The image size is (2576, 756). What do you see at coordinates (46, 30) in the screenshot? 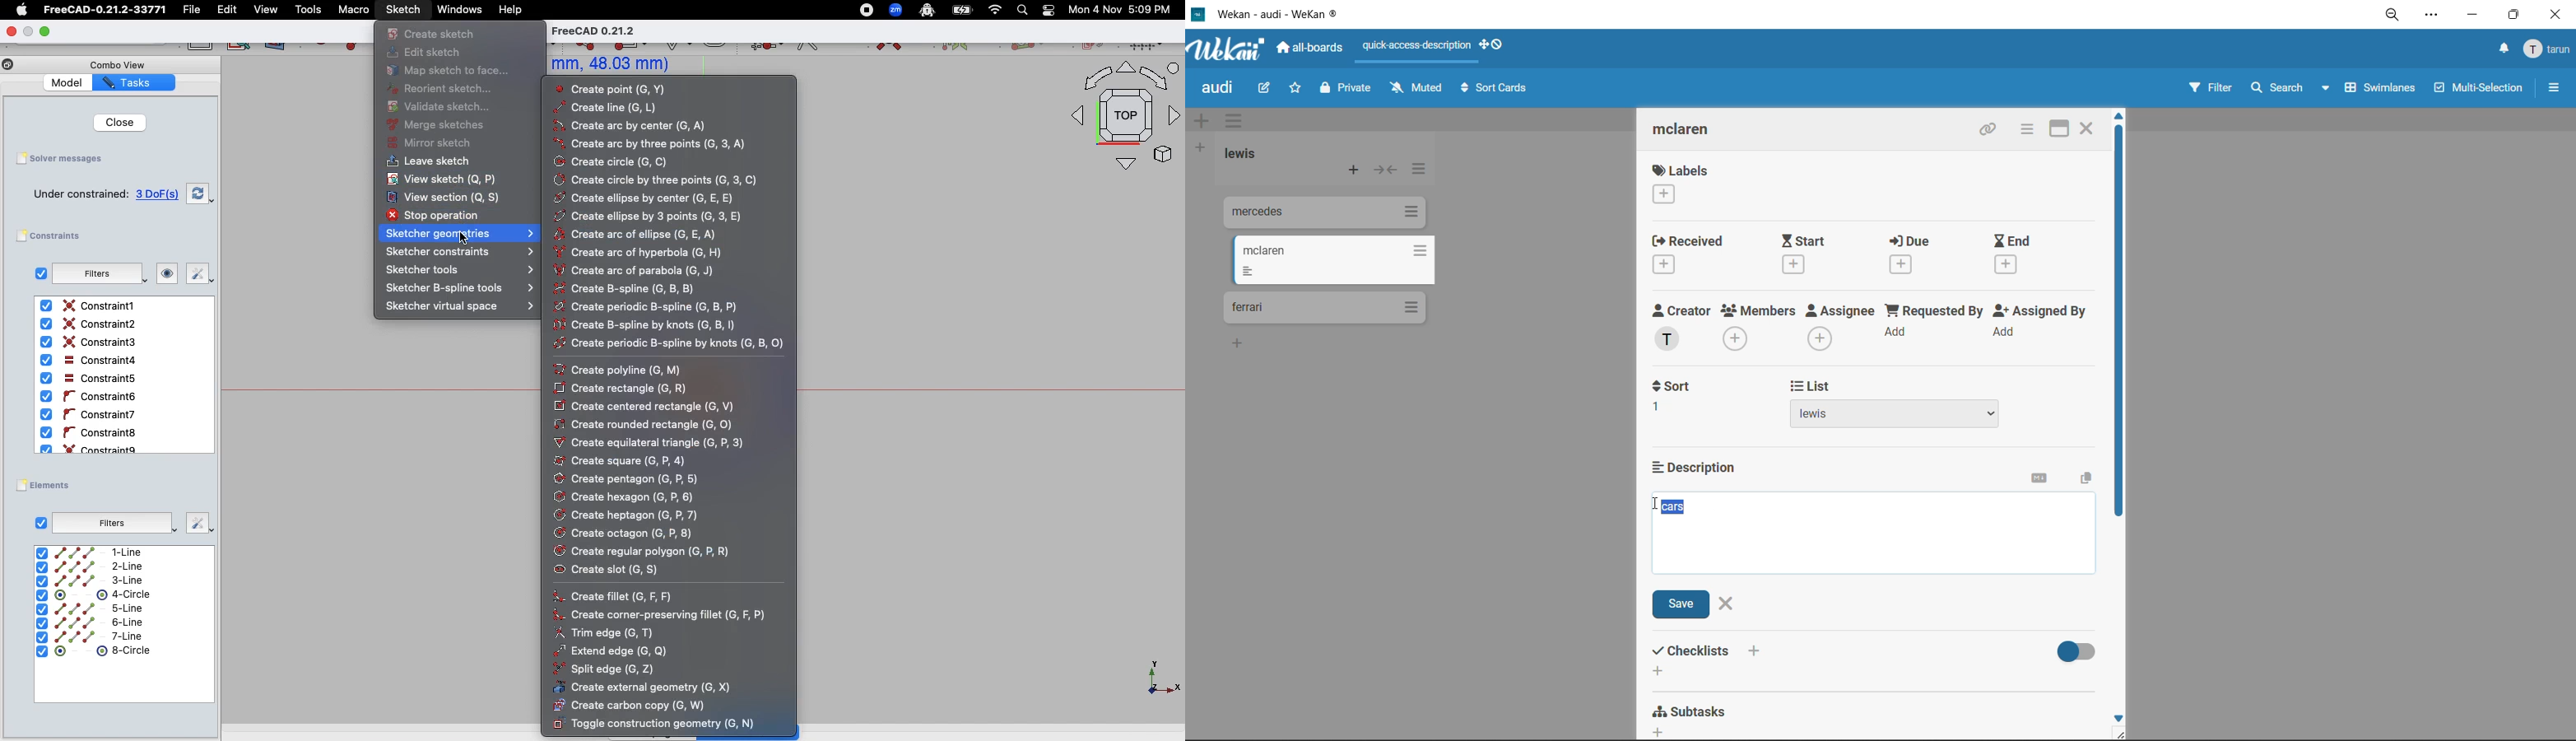
I see `Expand` at bounding box center [46, 30].